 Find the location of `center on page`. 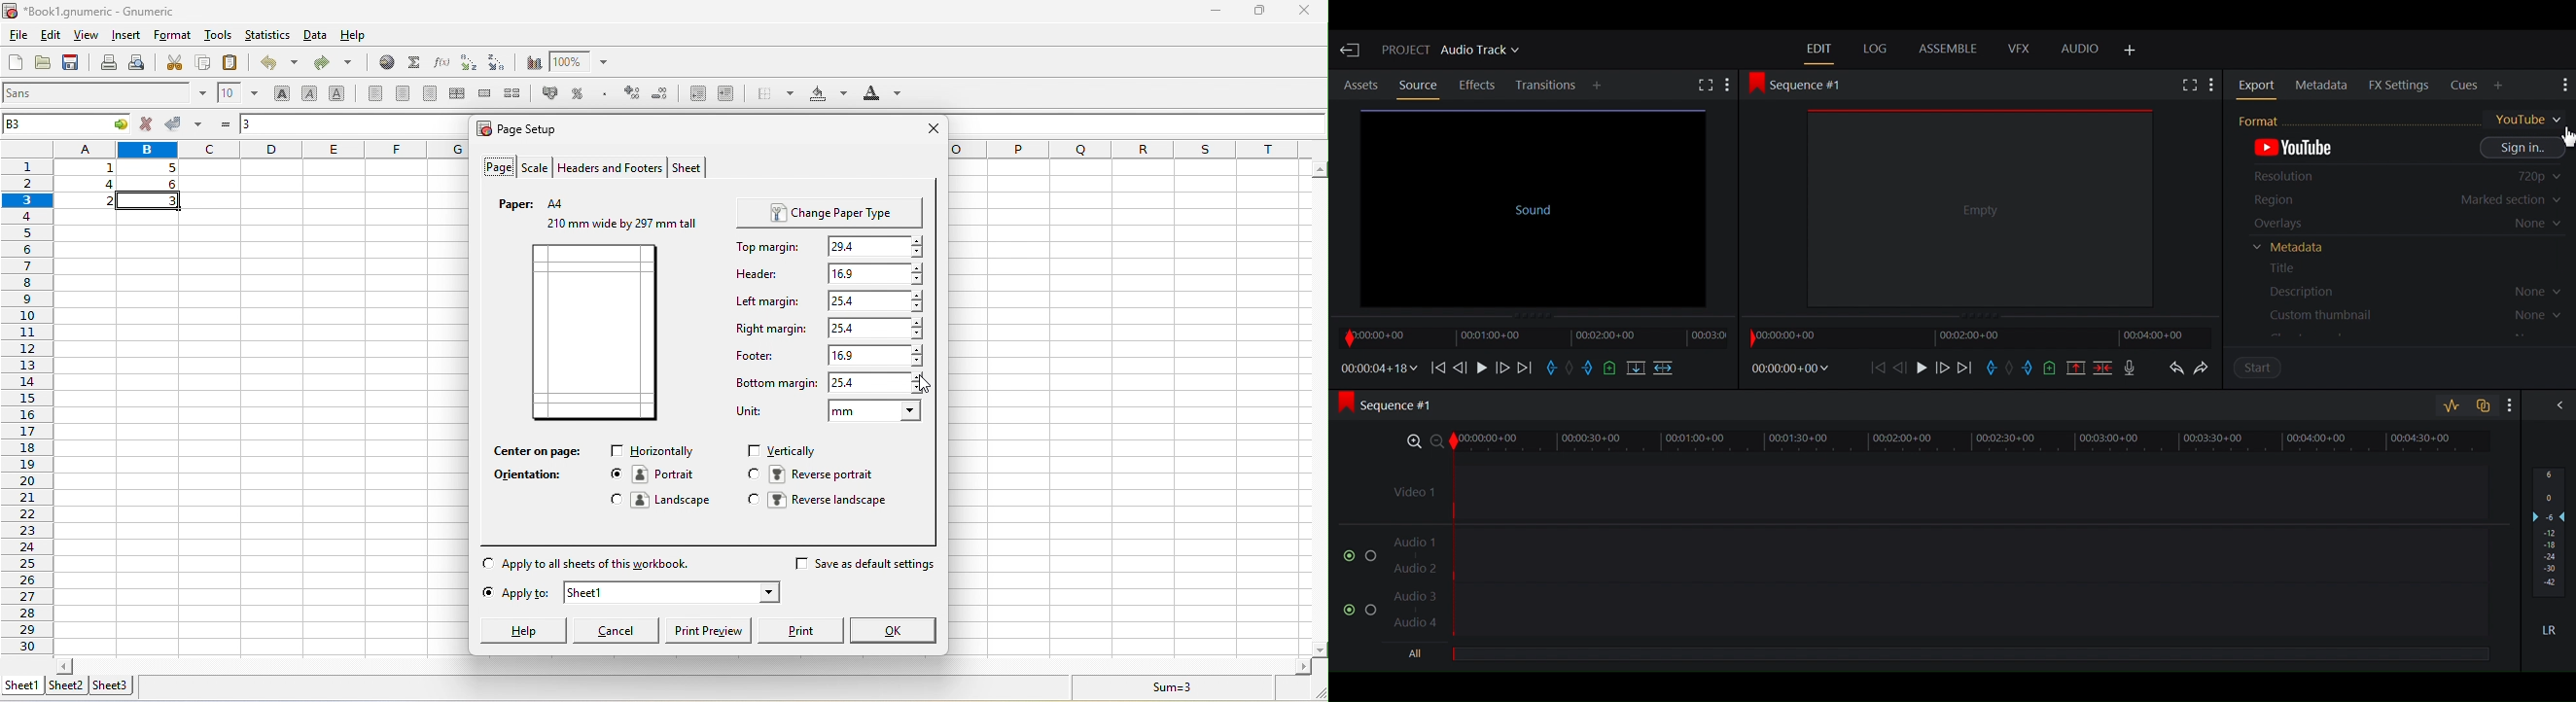

center on page is located at coordinates (544, 451).